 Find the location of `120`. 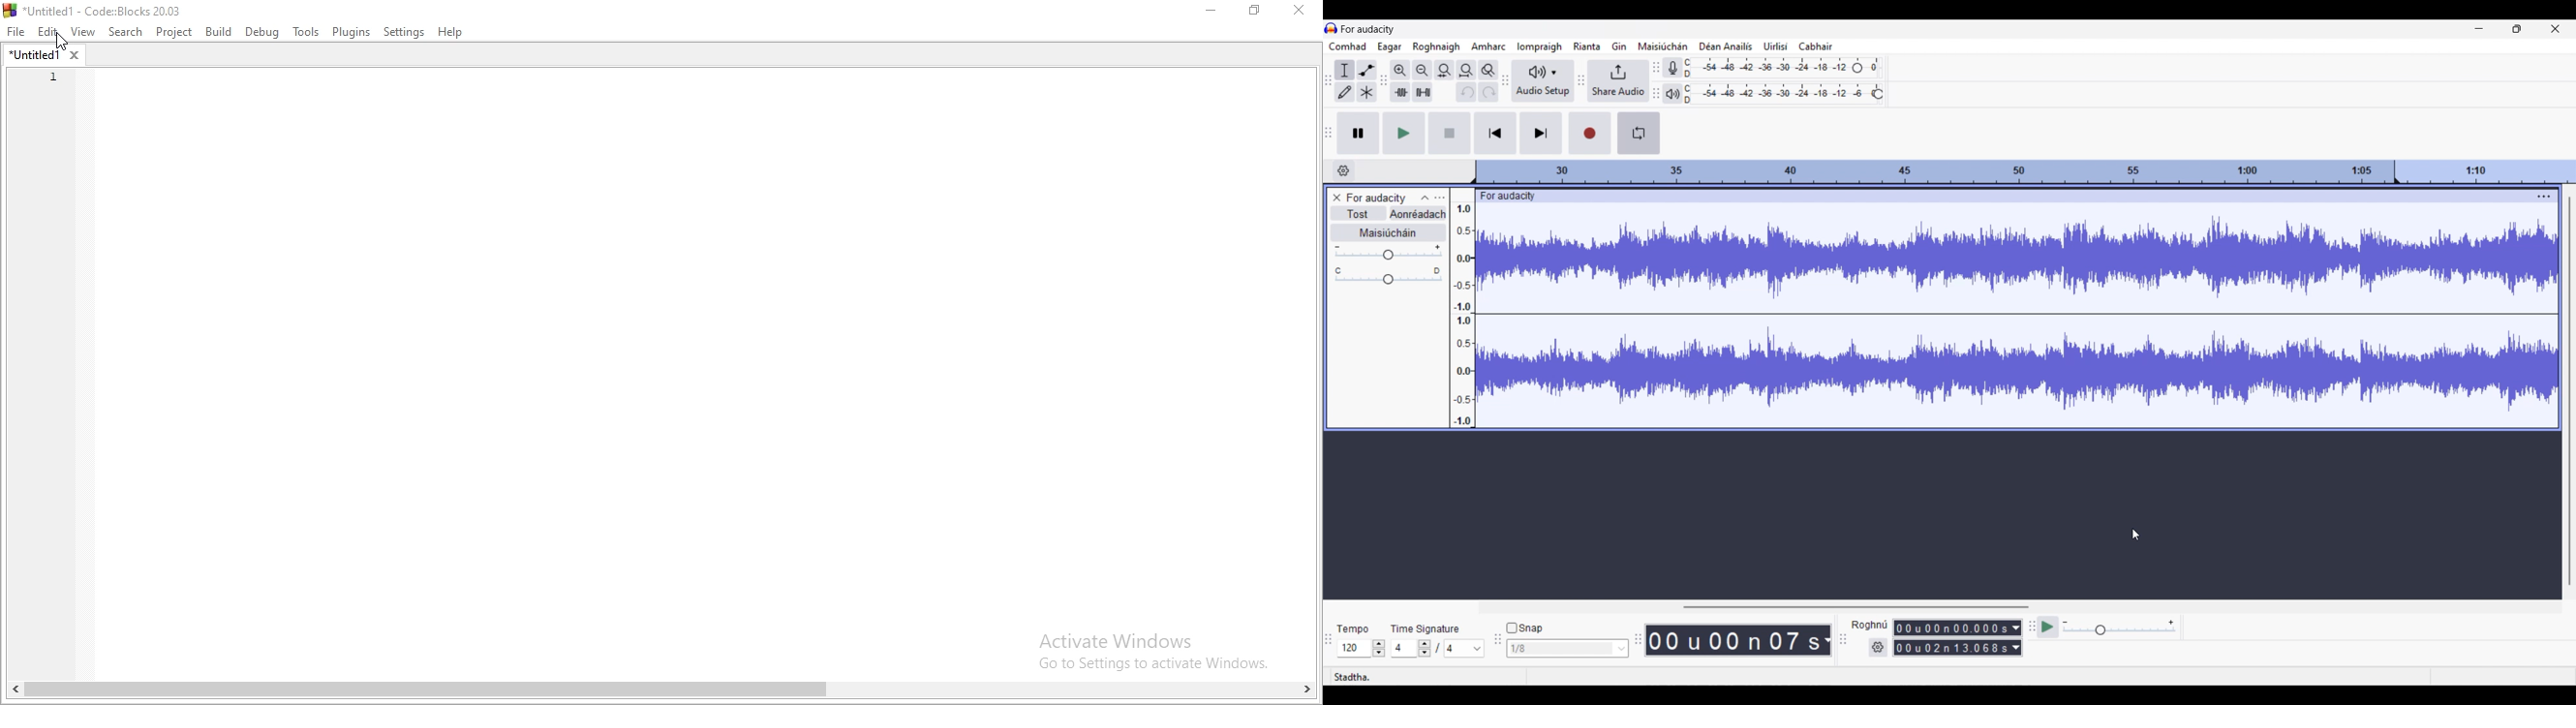

120 is located at coordinates (1361, 648).